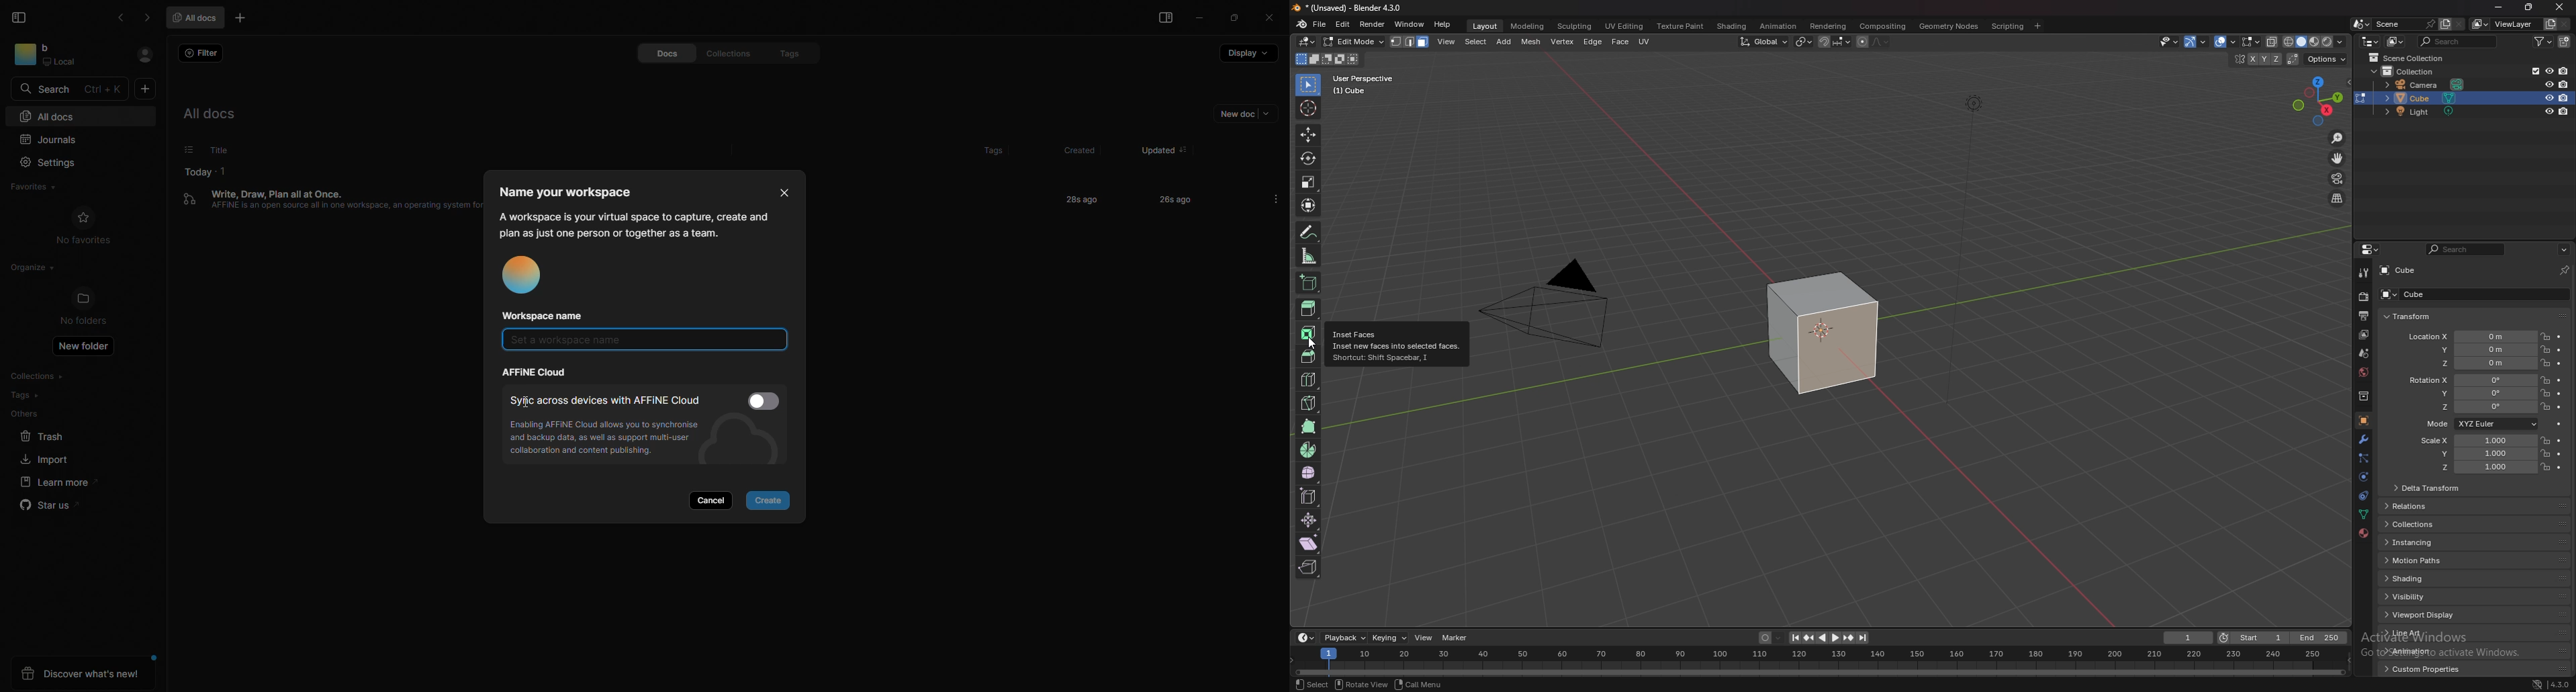 The image size is (2576, 700). What do you see at coordinates (1161, 19) in the screenshot?
I see `view` at bounding box center [1161, 19].